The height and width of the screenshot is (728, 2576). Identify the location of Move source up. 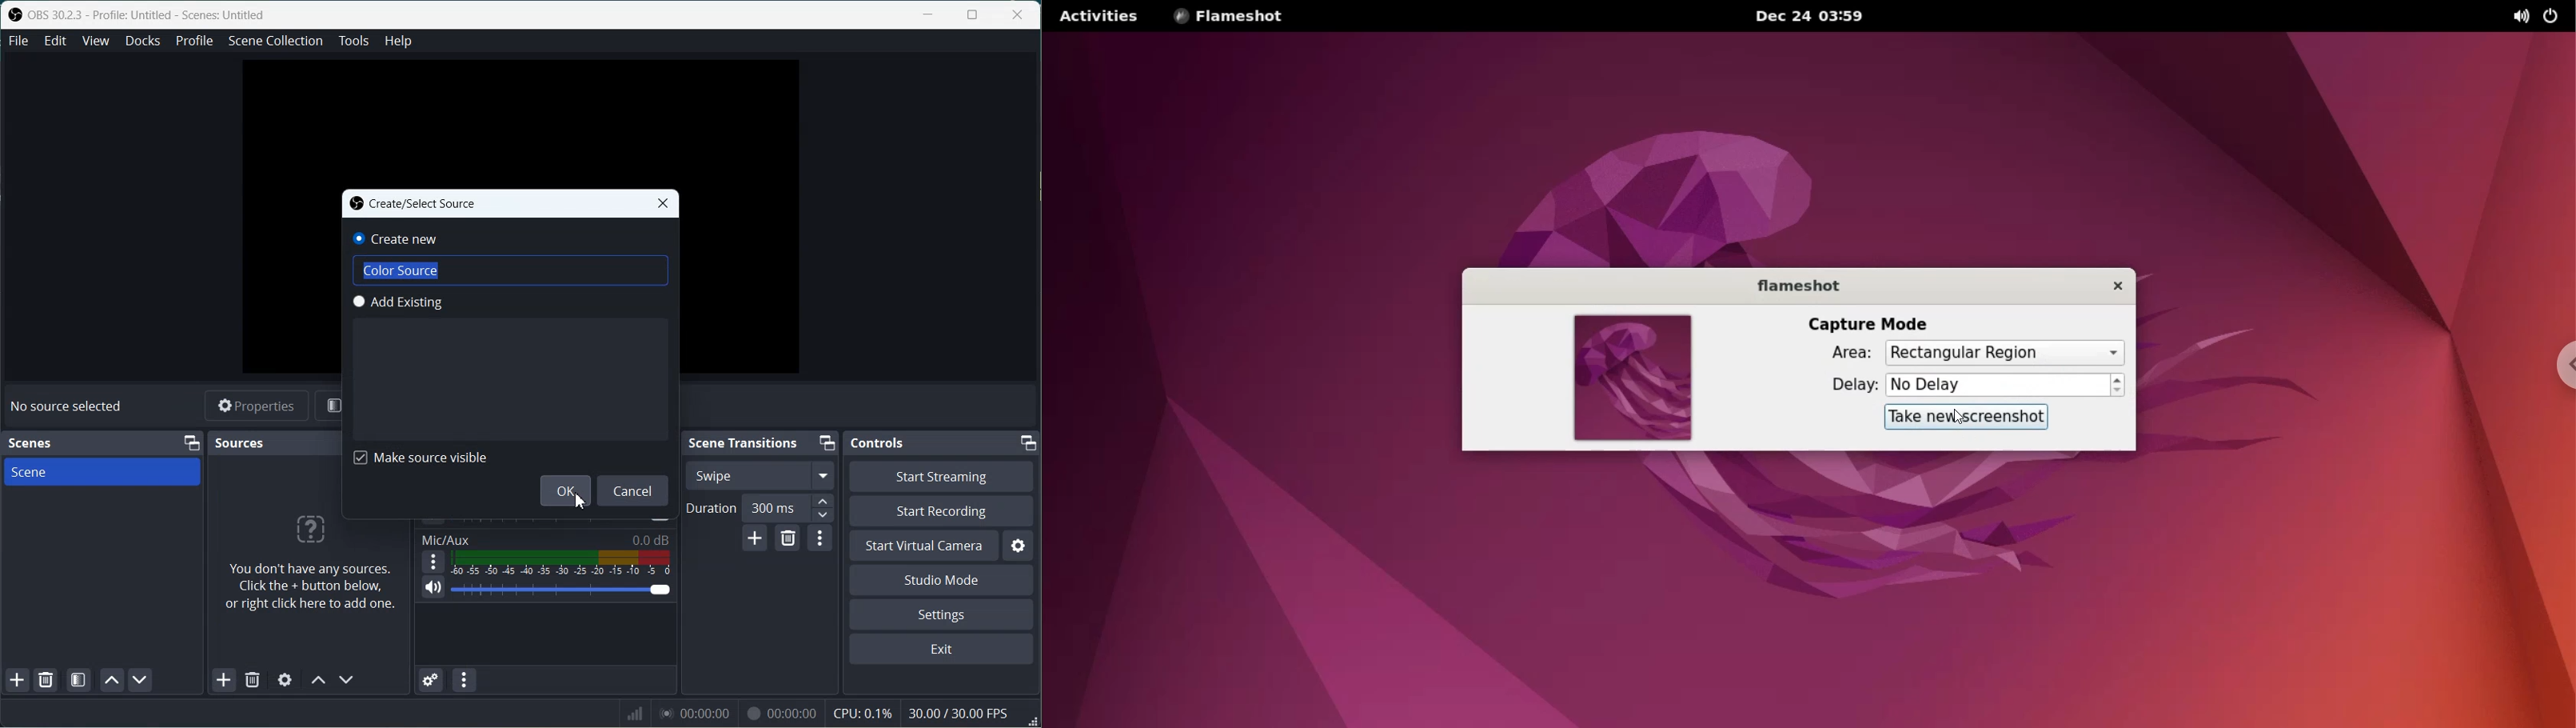
(318, 680).